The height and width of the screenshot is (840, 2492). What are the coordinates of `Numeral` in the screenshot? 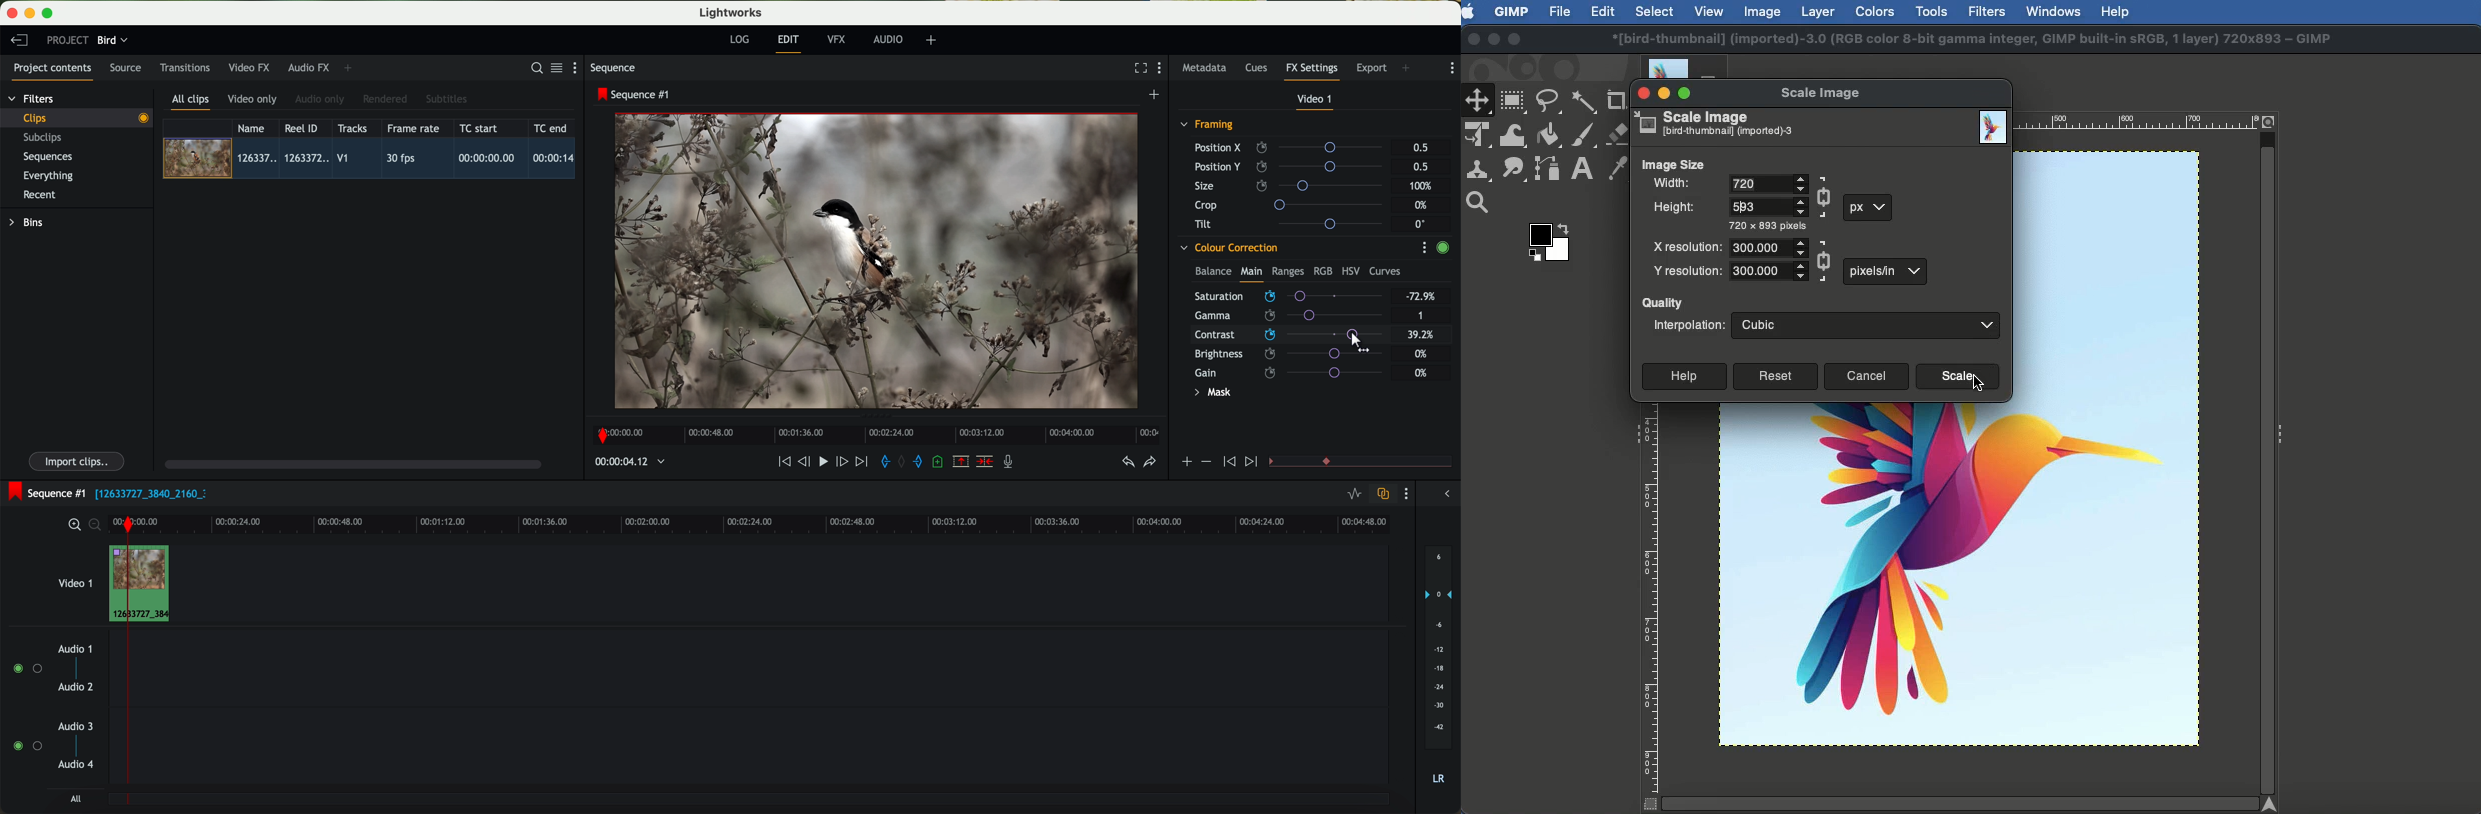 It's located at (1766, 205).